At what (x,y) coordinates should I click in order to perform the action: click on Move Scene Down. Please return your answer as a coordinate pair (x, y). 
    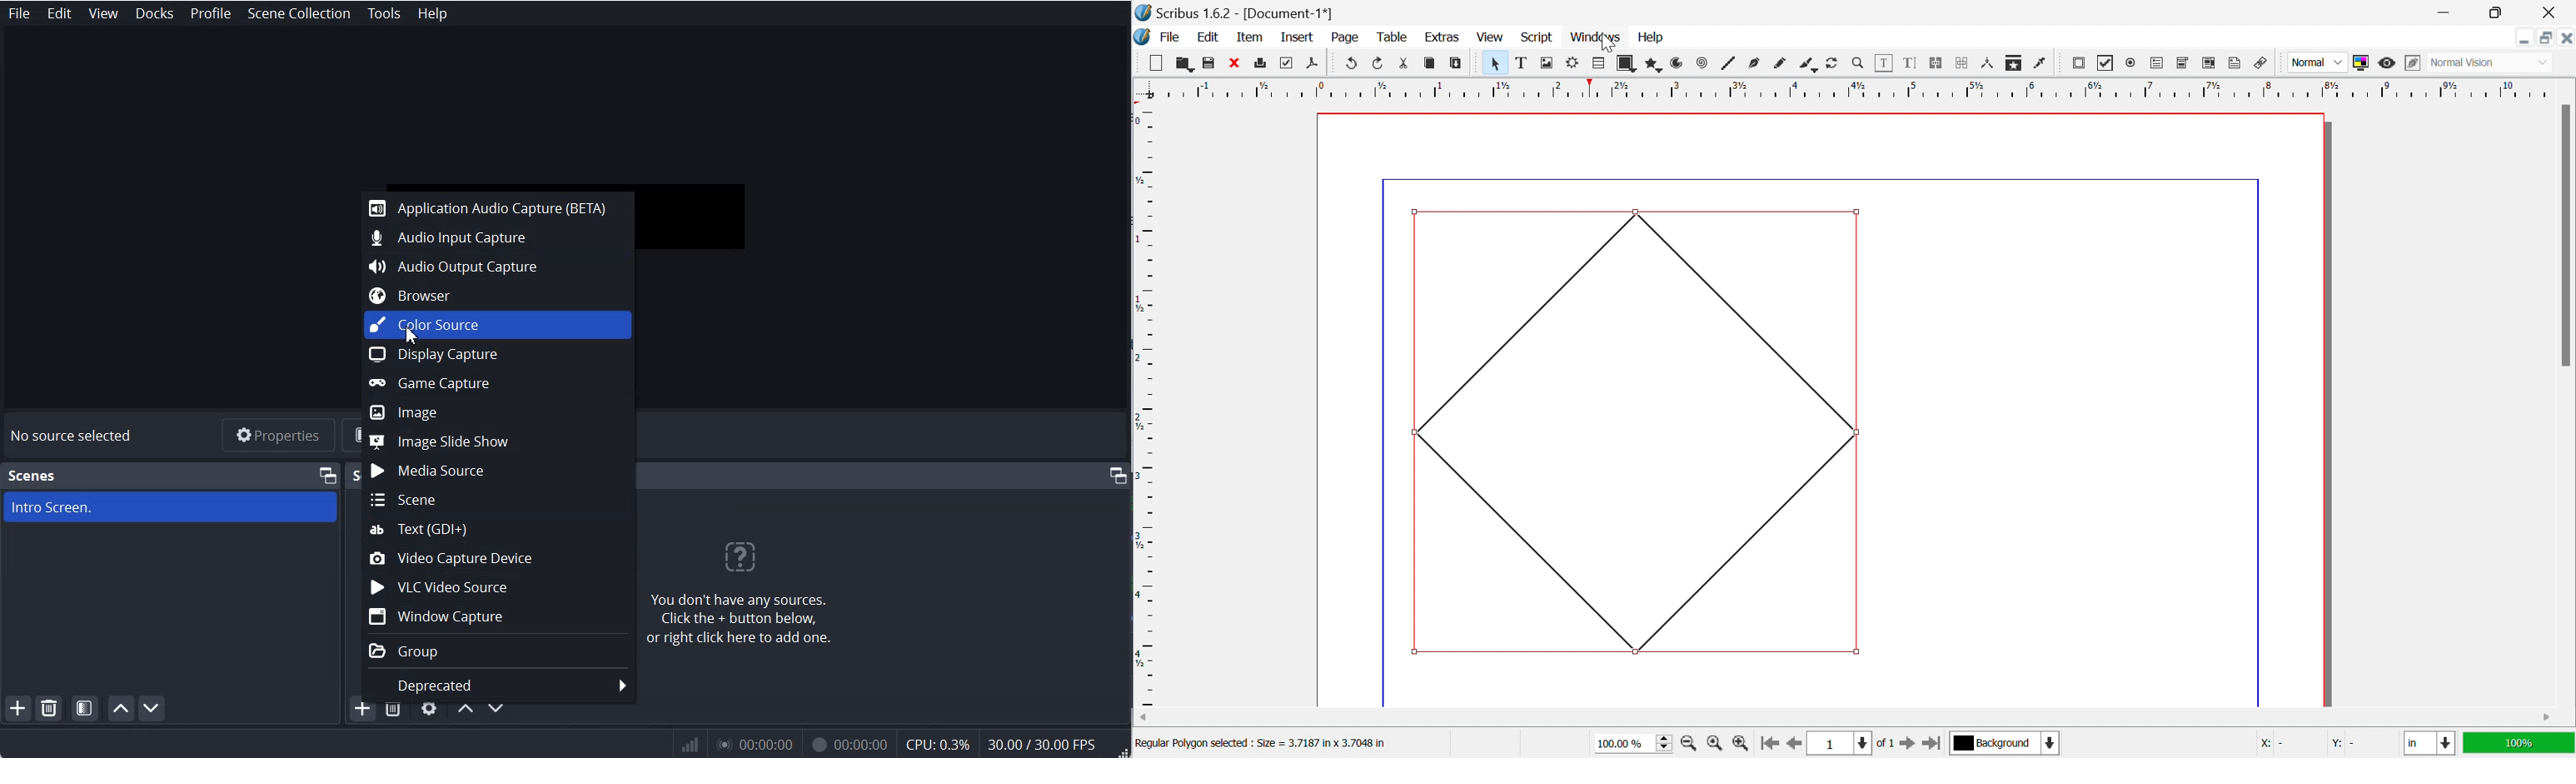
    Looking at the image, I should click on (153, 709).